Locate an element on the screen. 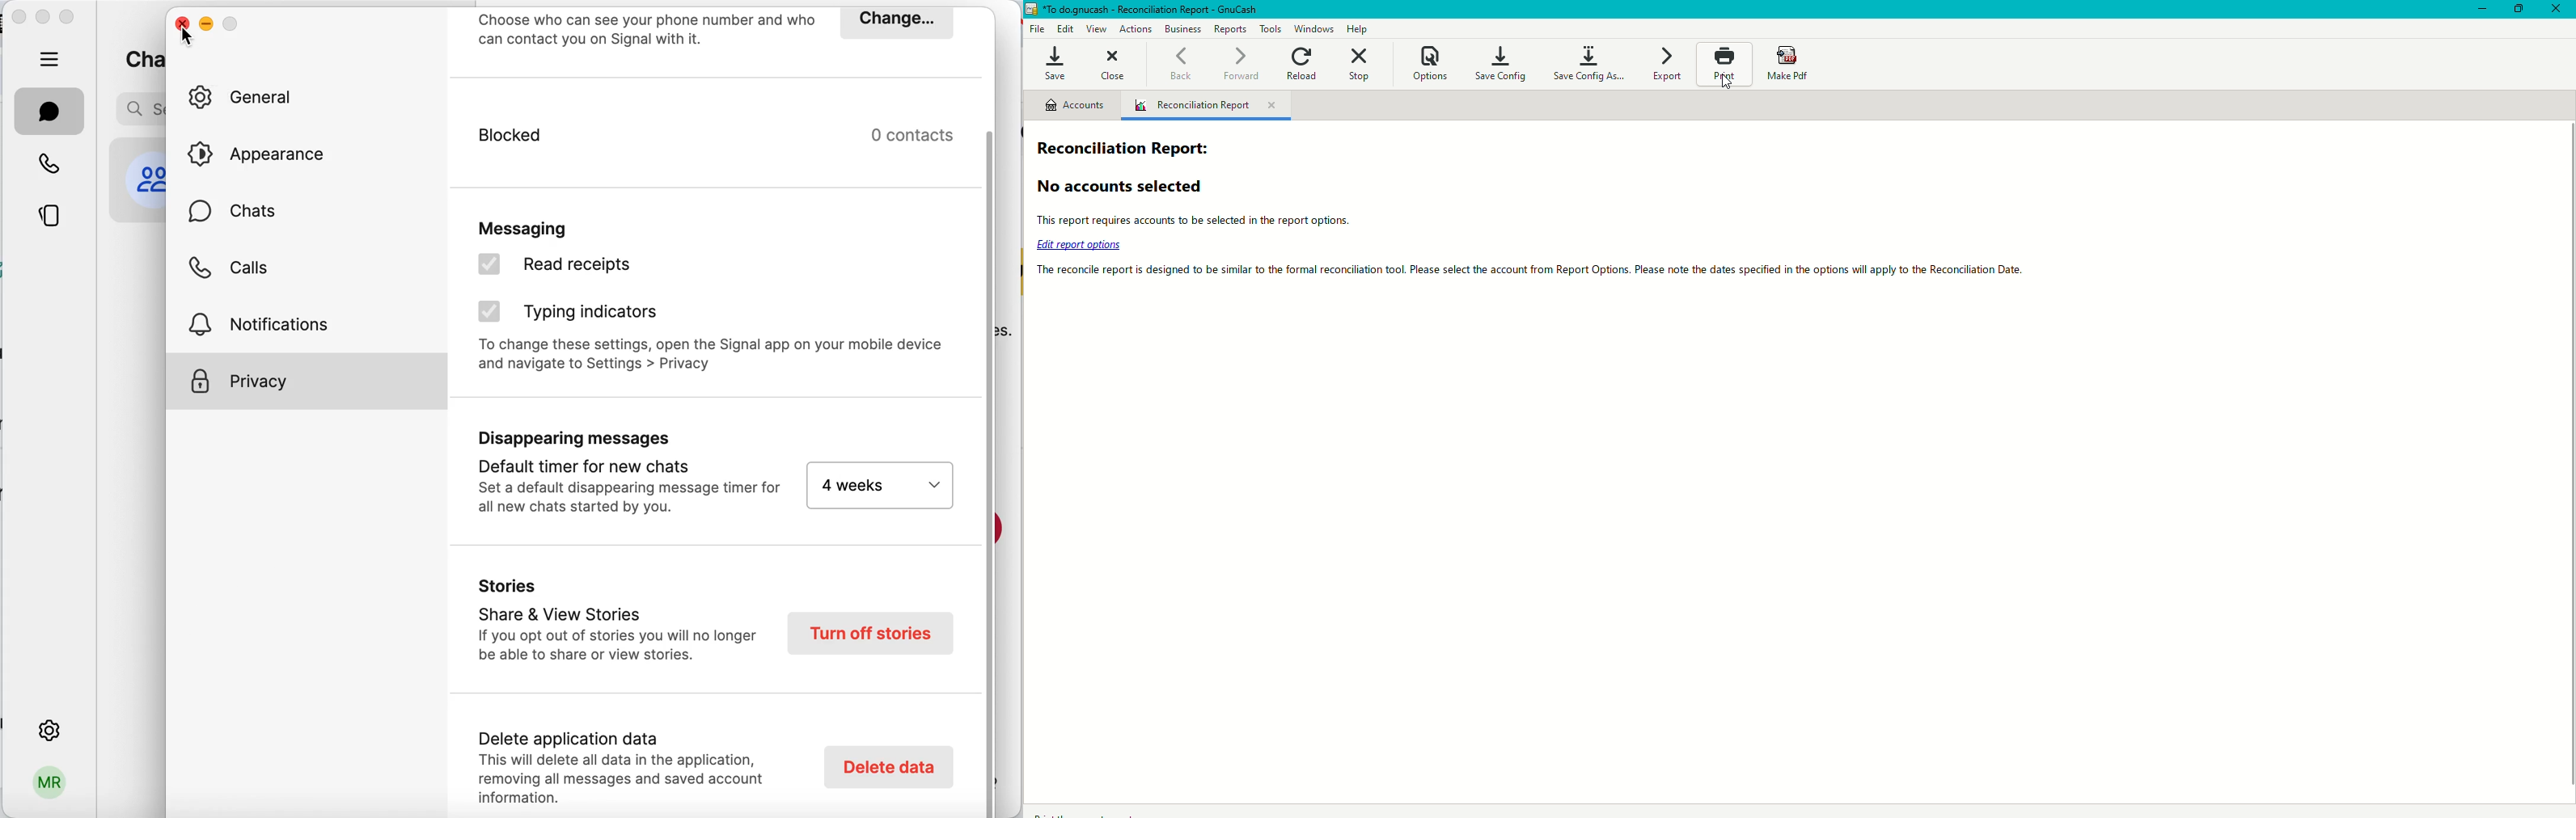 This screenshot has height=840, width=2576. Reports is located at coordinates (1227, 28).